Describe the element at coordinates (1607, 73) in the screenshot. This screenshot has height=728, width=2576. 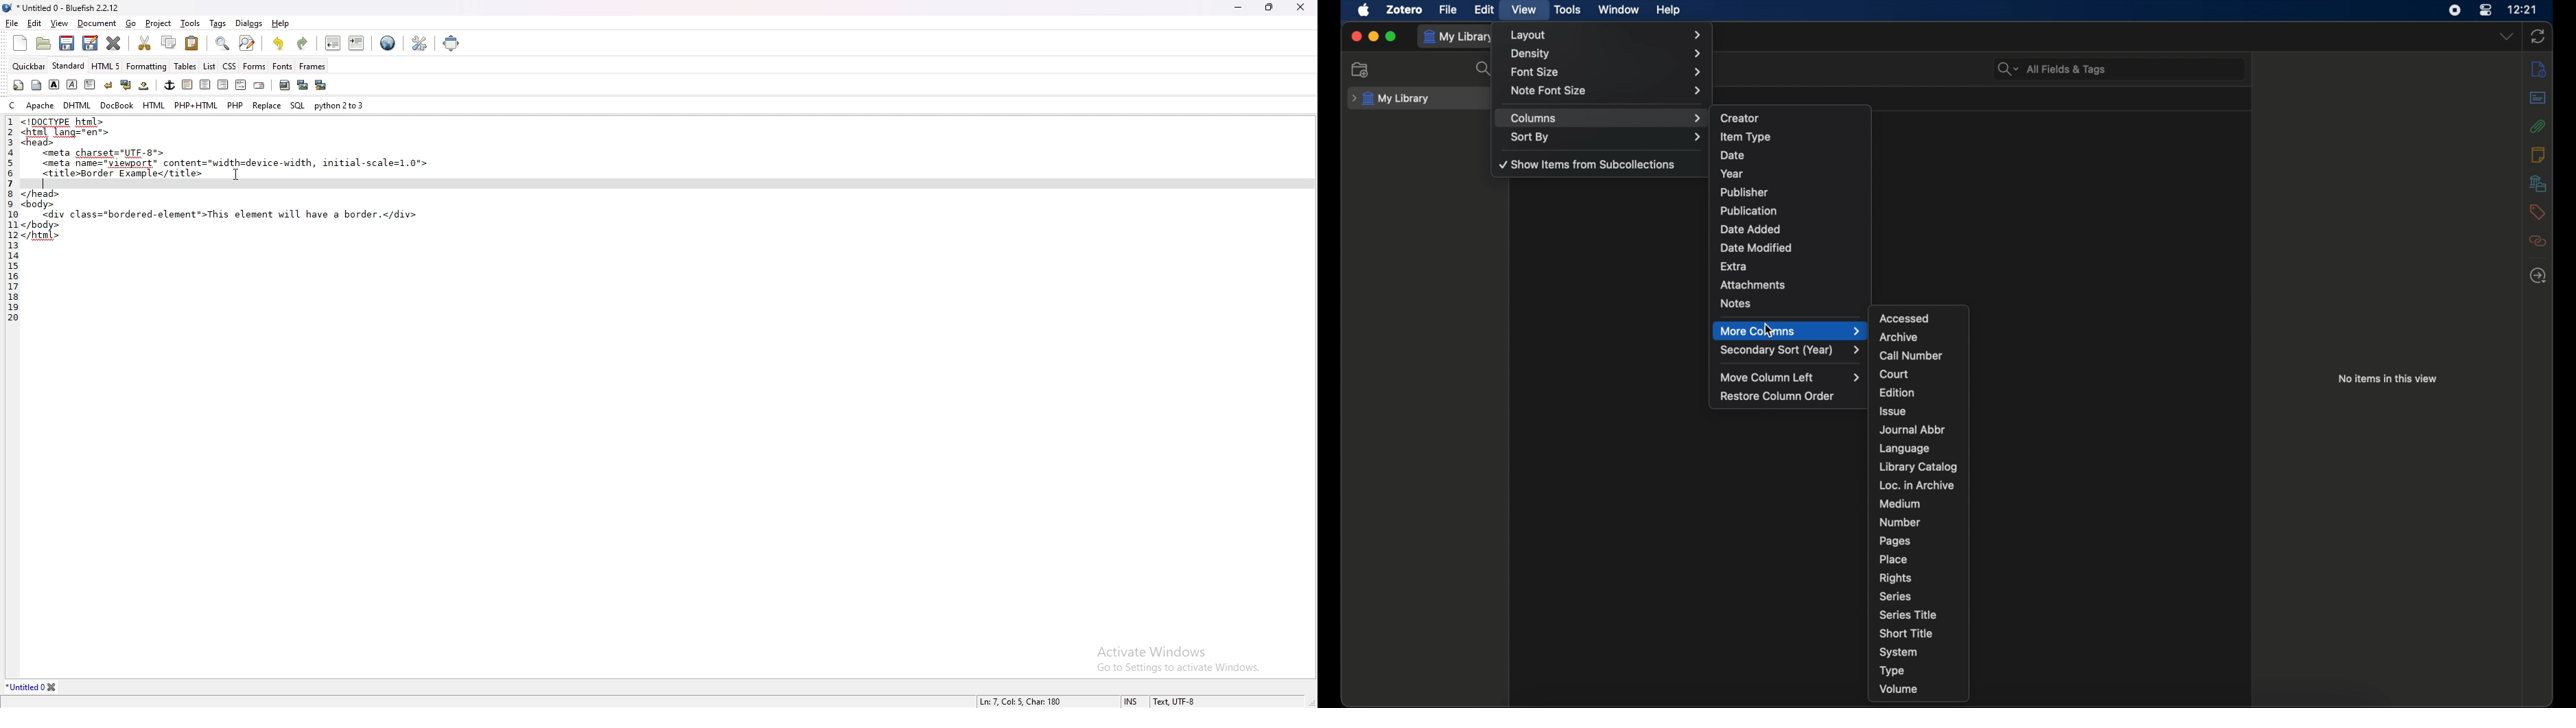
I see `font size` at that location.